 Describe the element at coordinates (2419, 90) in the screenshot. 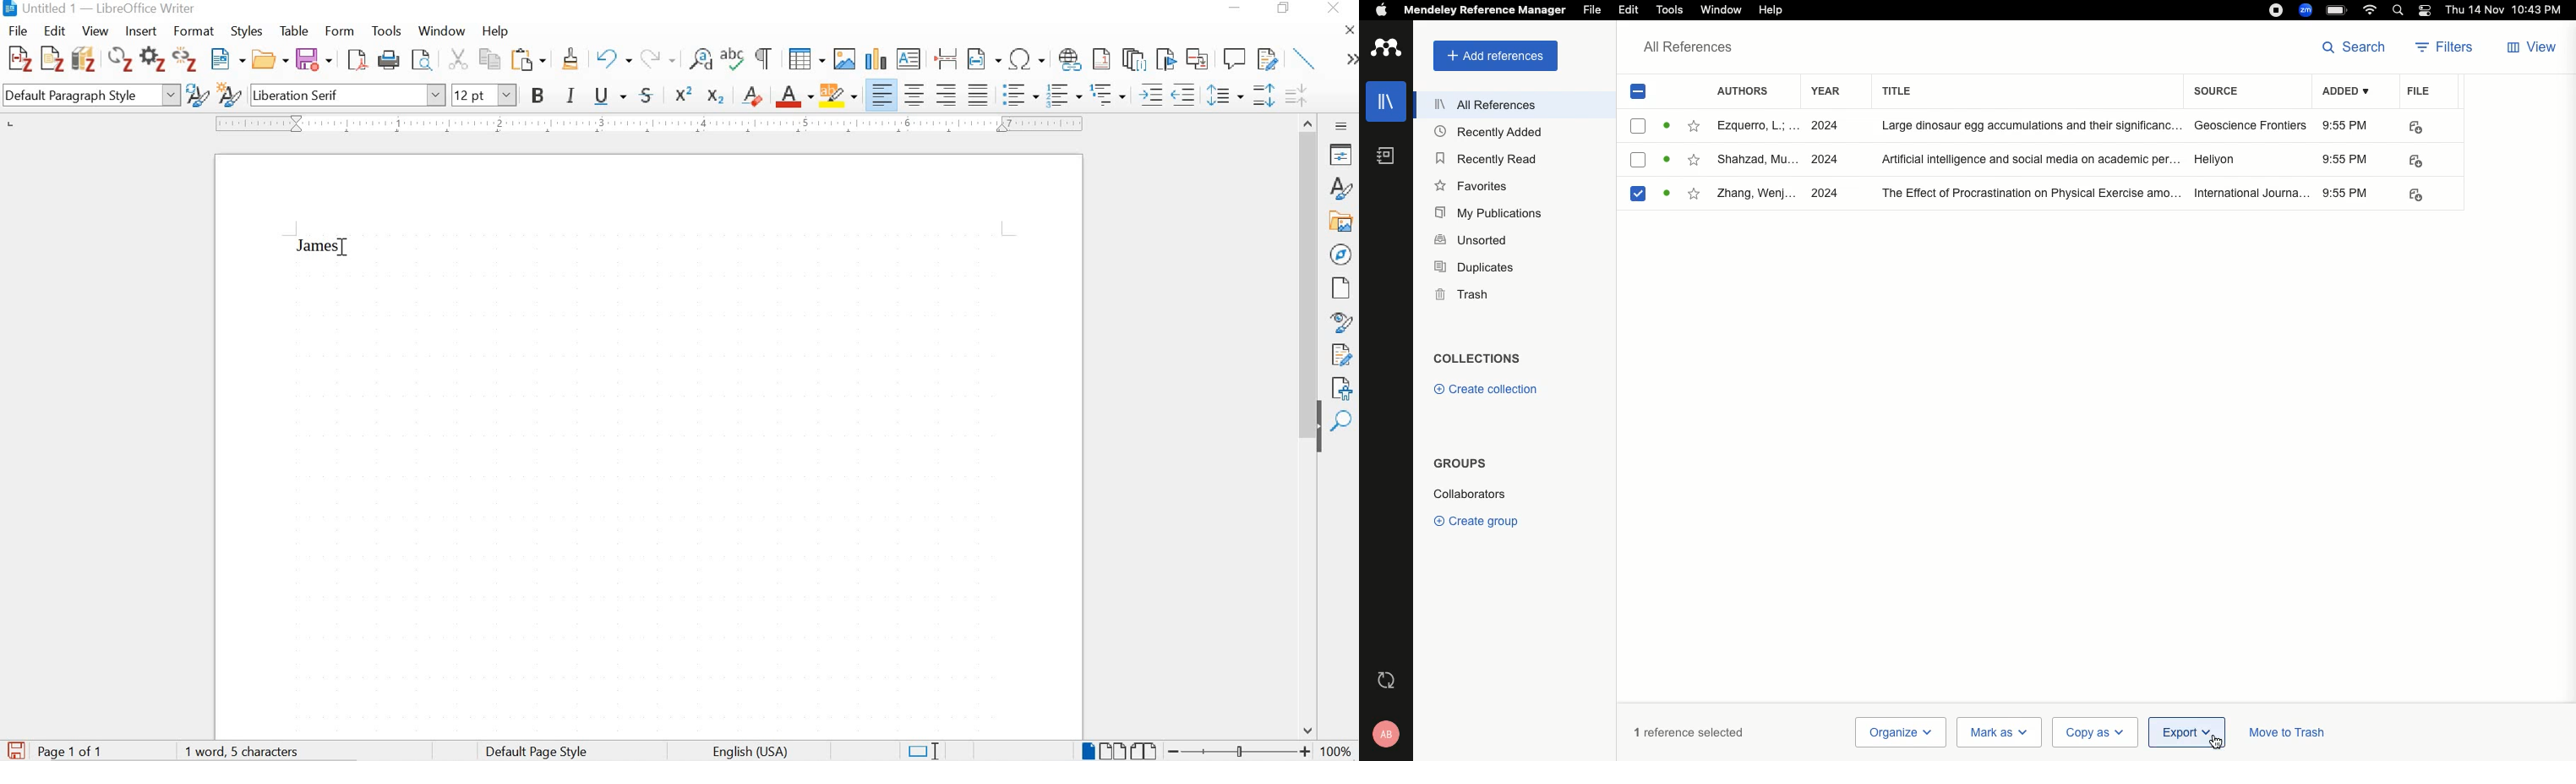

I see `File` at that location.